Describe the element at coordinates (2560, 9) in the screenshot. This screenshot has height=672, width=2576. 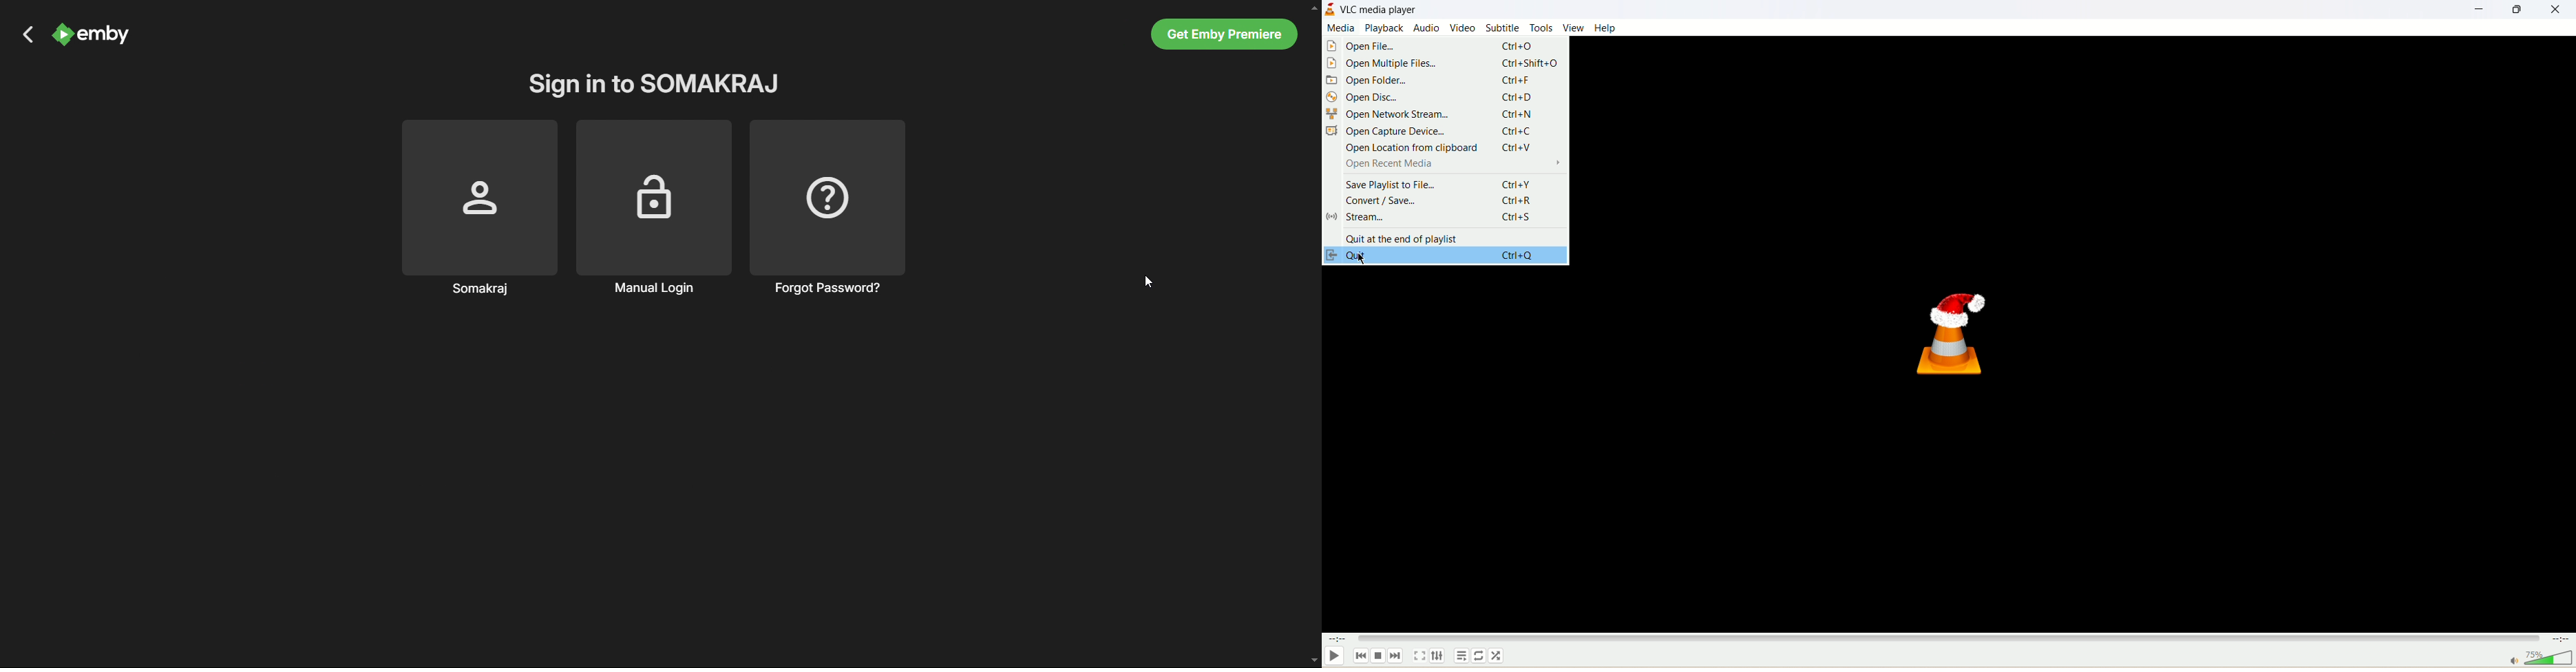
I see `close` at that location.